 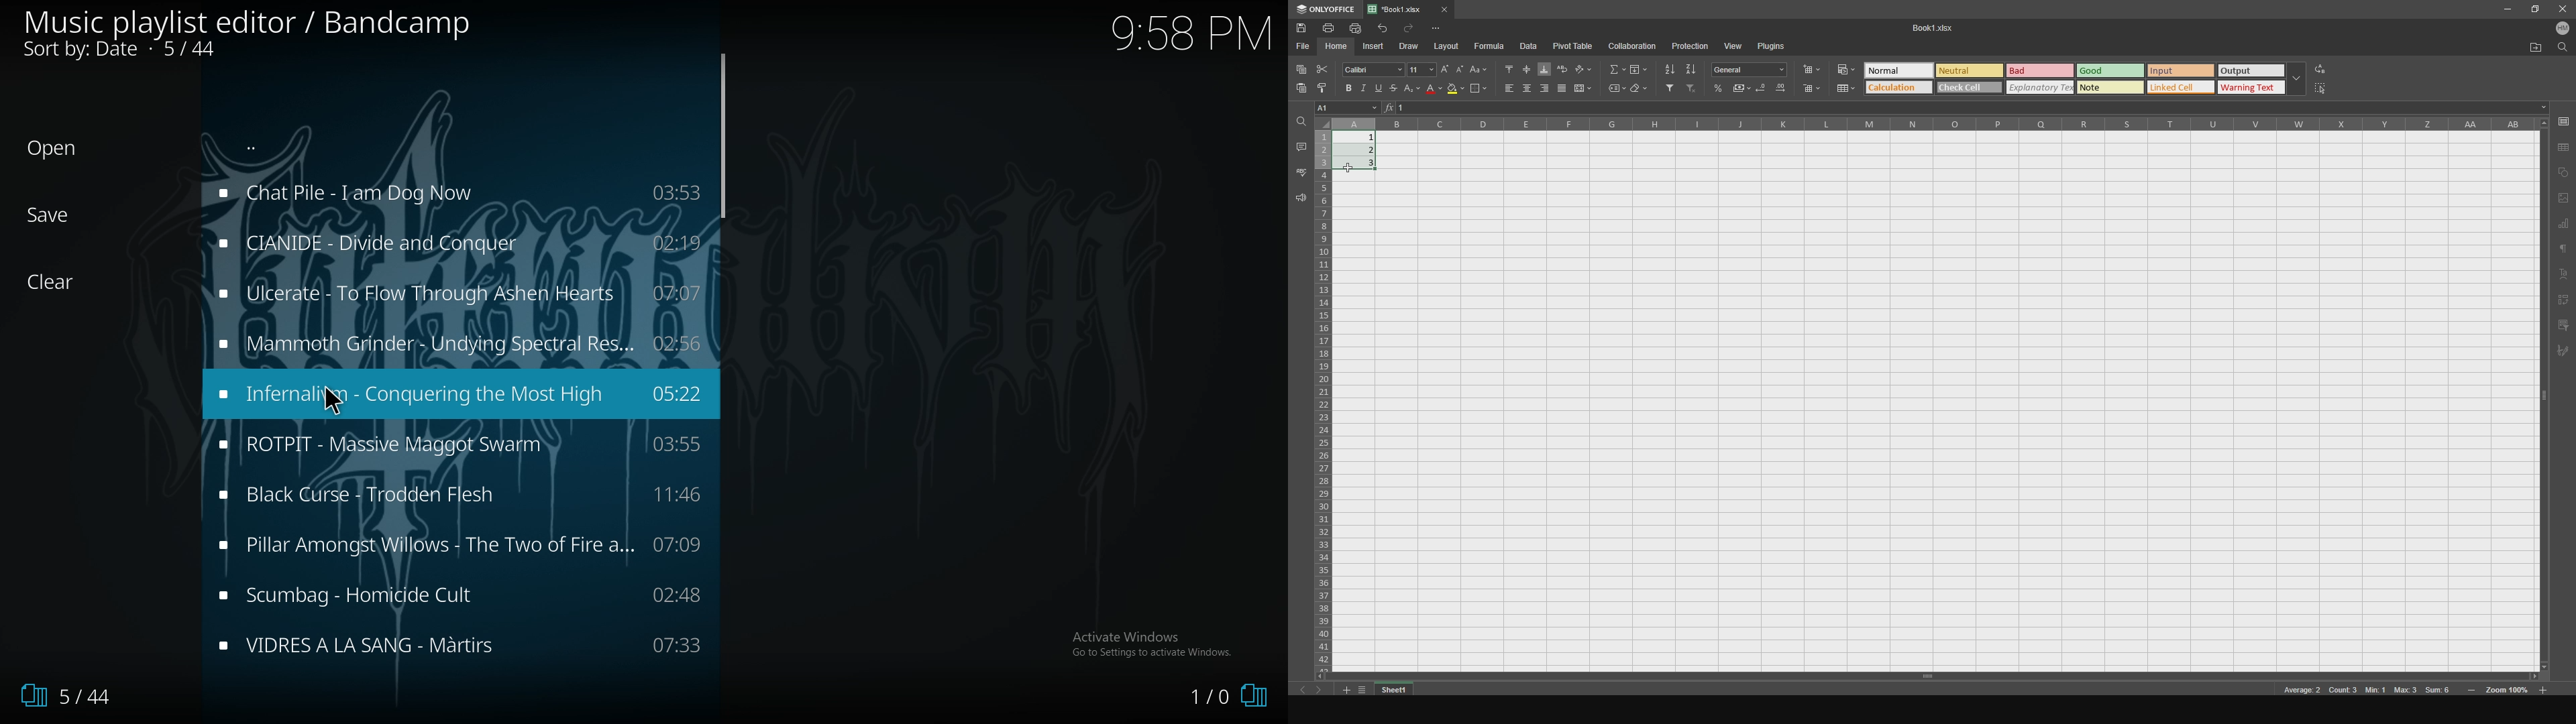 What do you see at coordinates (2565, 274) in the screenshot?
I see `text art` at bounding box center [2565, 274].